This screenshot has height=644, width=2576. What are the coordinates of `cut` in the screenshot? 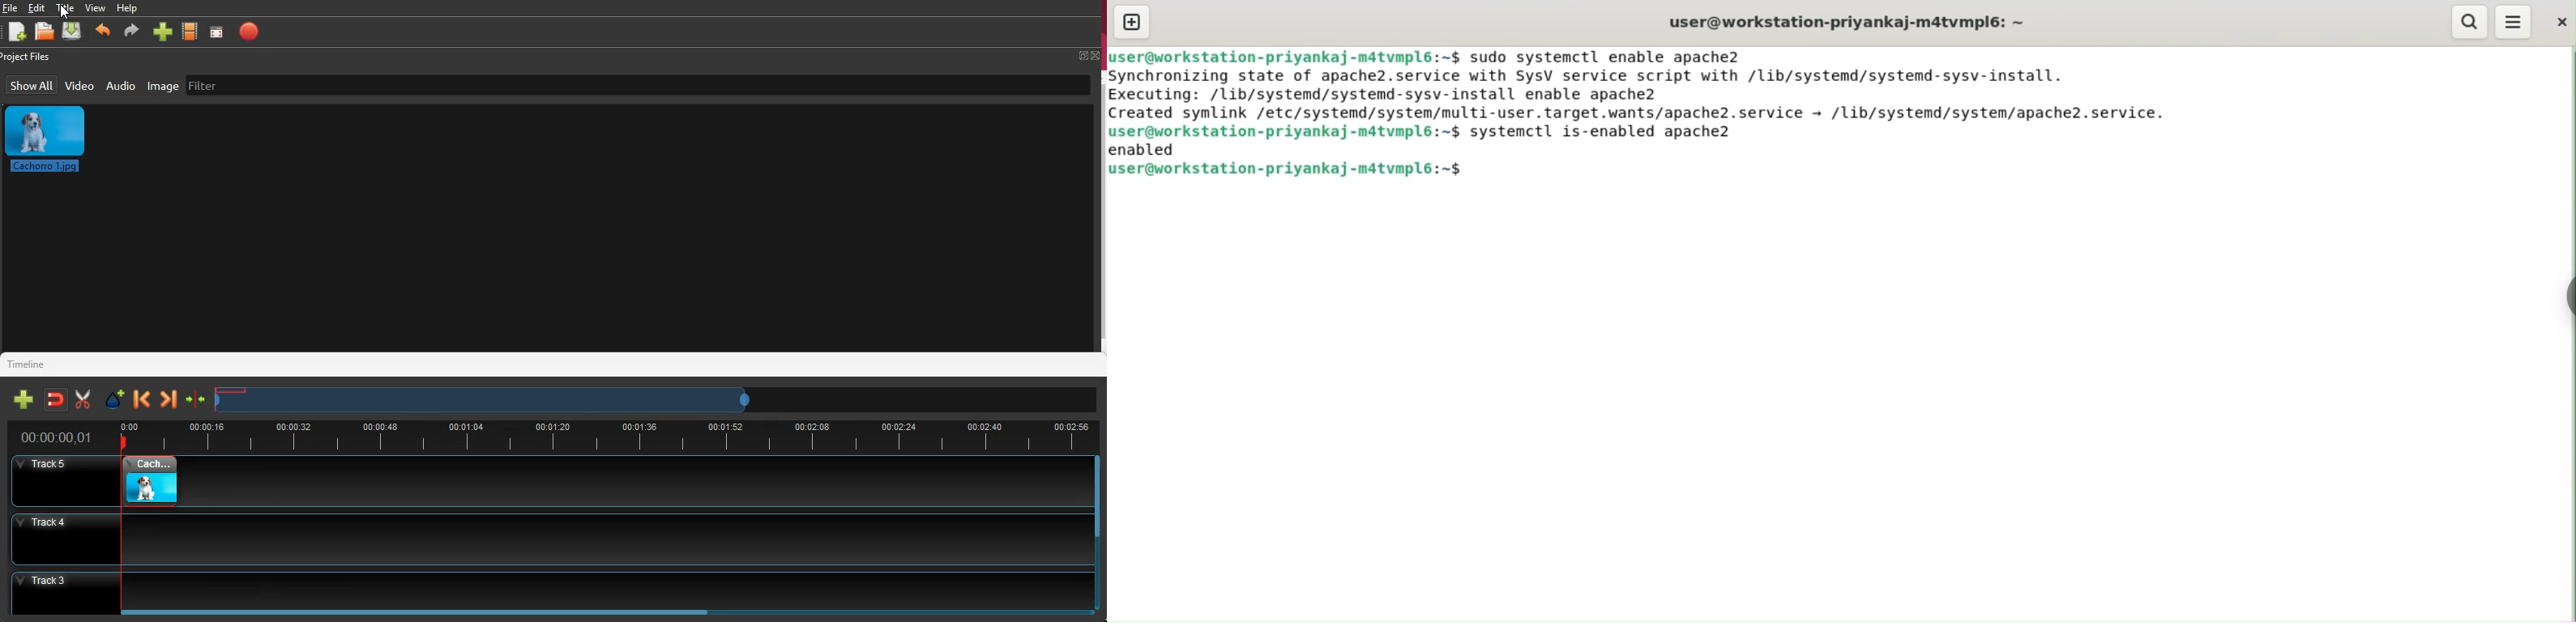 It's located at (79, 399).